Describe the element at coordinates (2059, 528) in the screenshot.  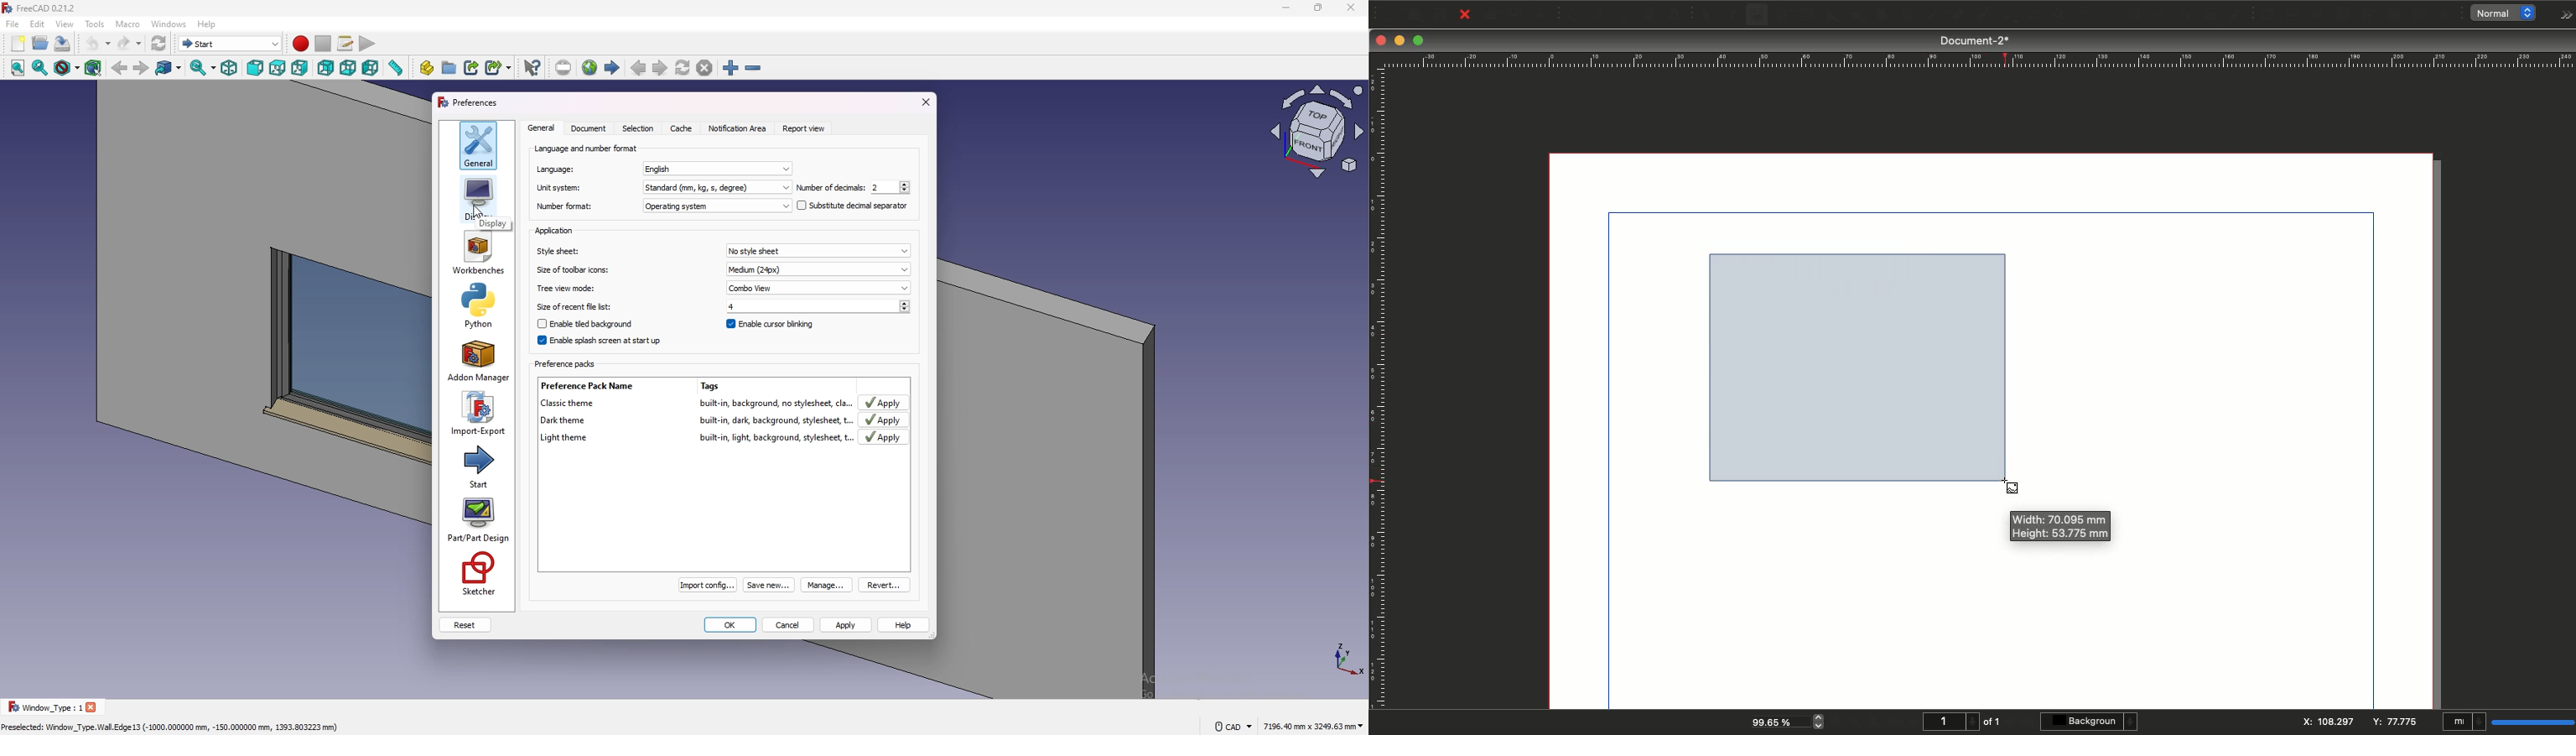
I see `Width: 70.095 mm height: 53.775 mm` at that location.